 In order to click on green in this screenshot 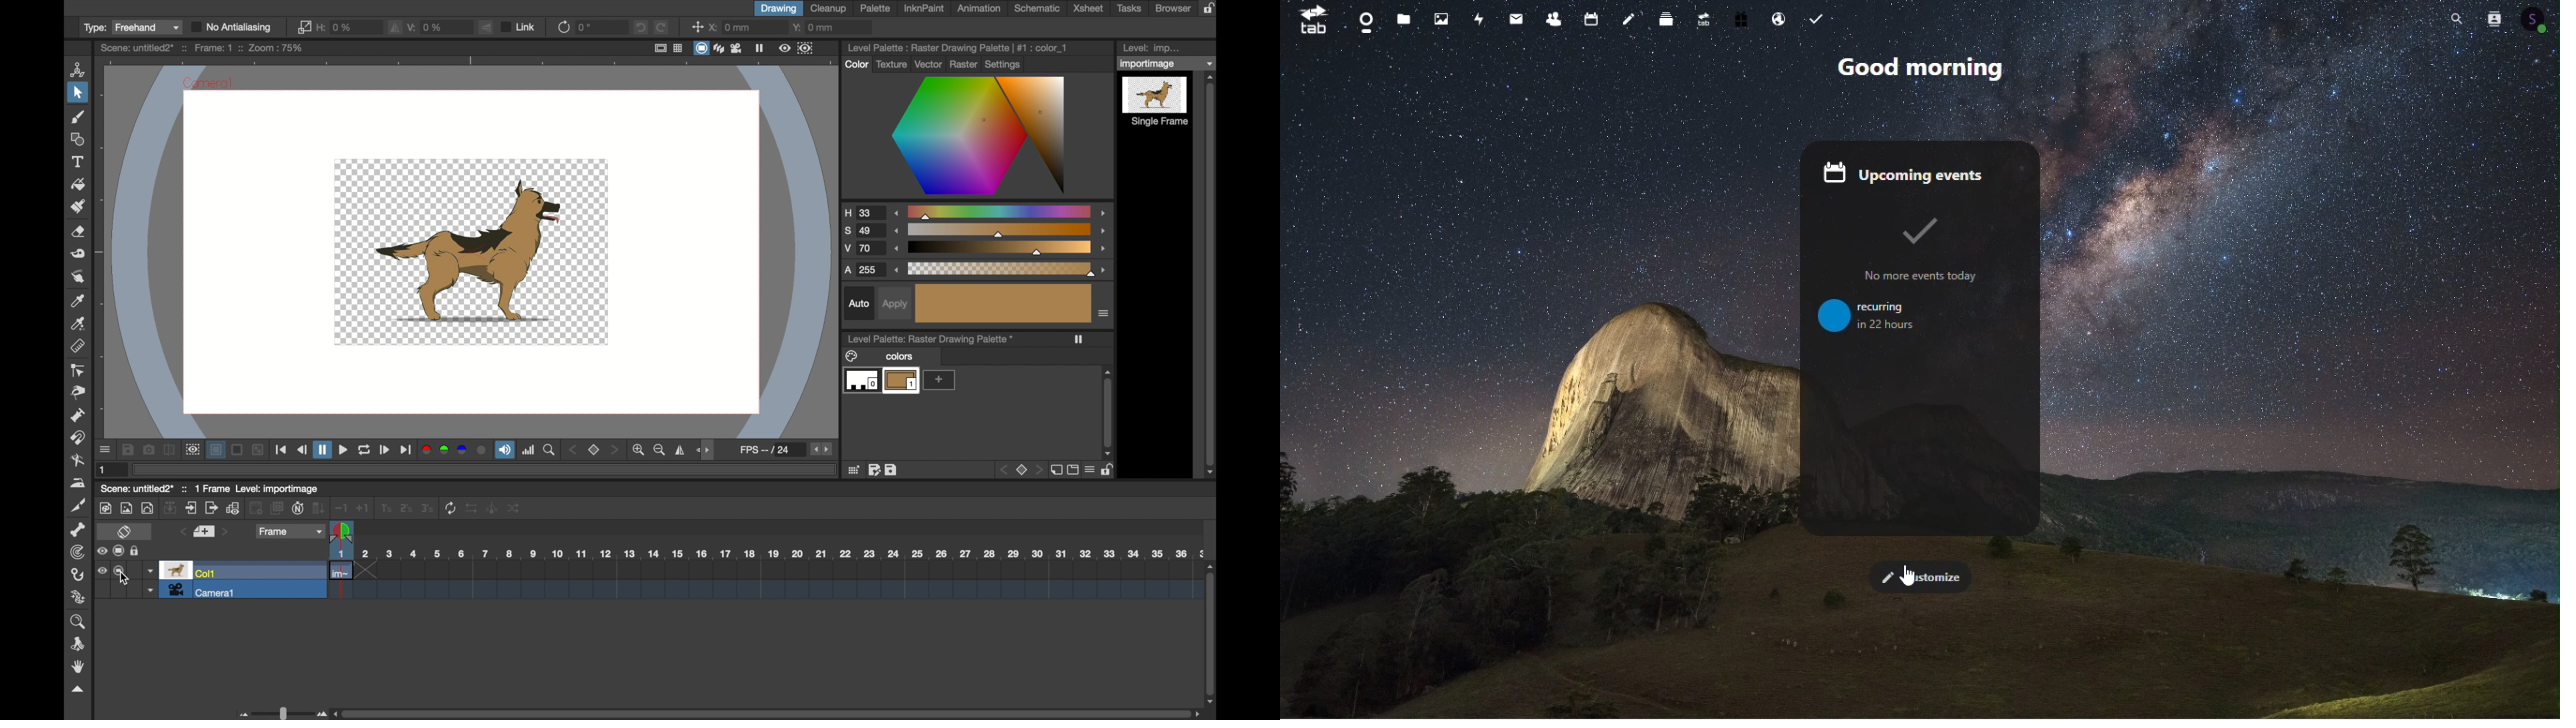, I will do `click(443, 450)`.